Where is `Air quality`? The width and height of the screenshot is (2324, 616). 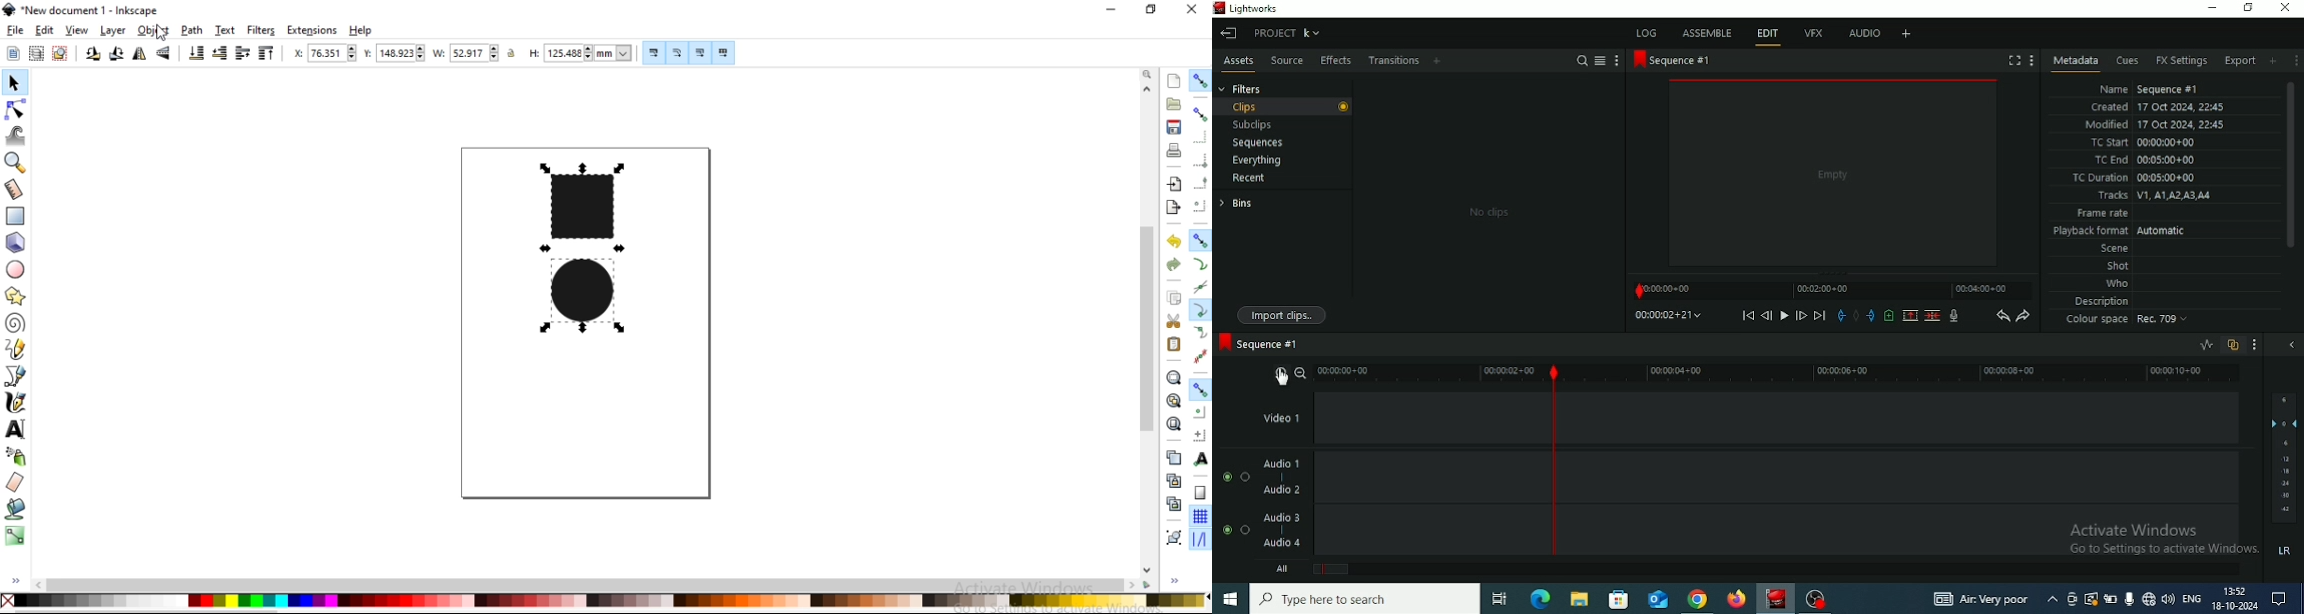 Air quality is located at coordinates (1981, 600).